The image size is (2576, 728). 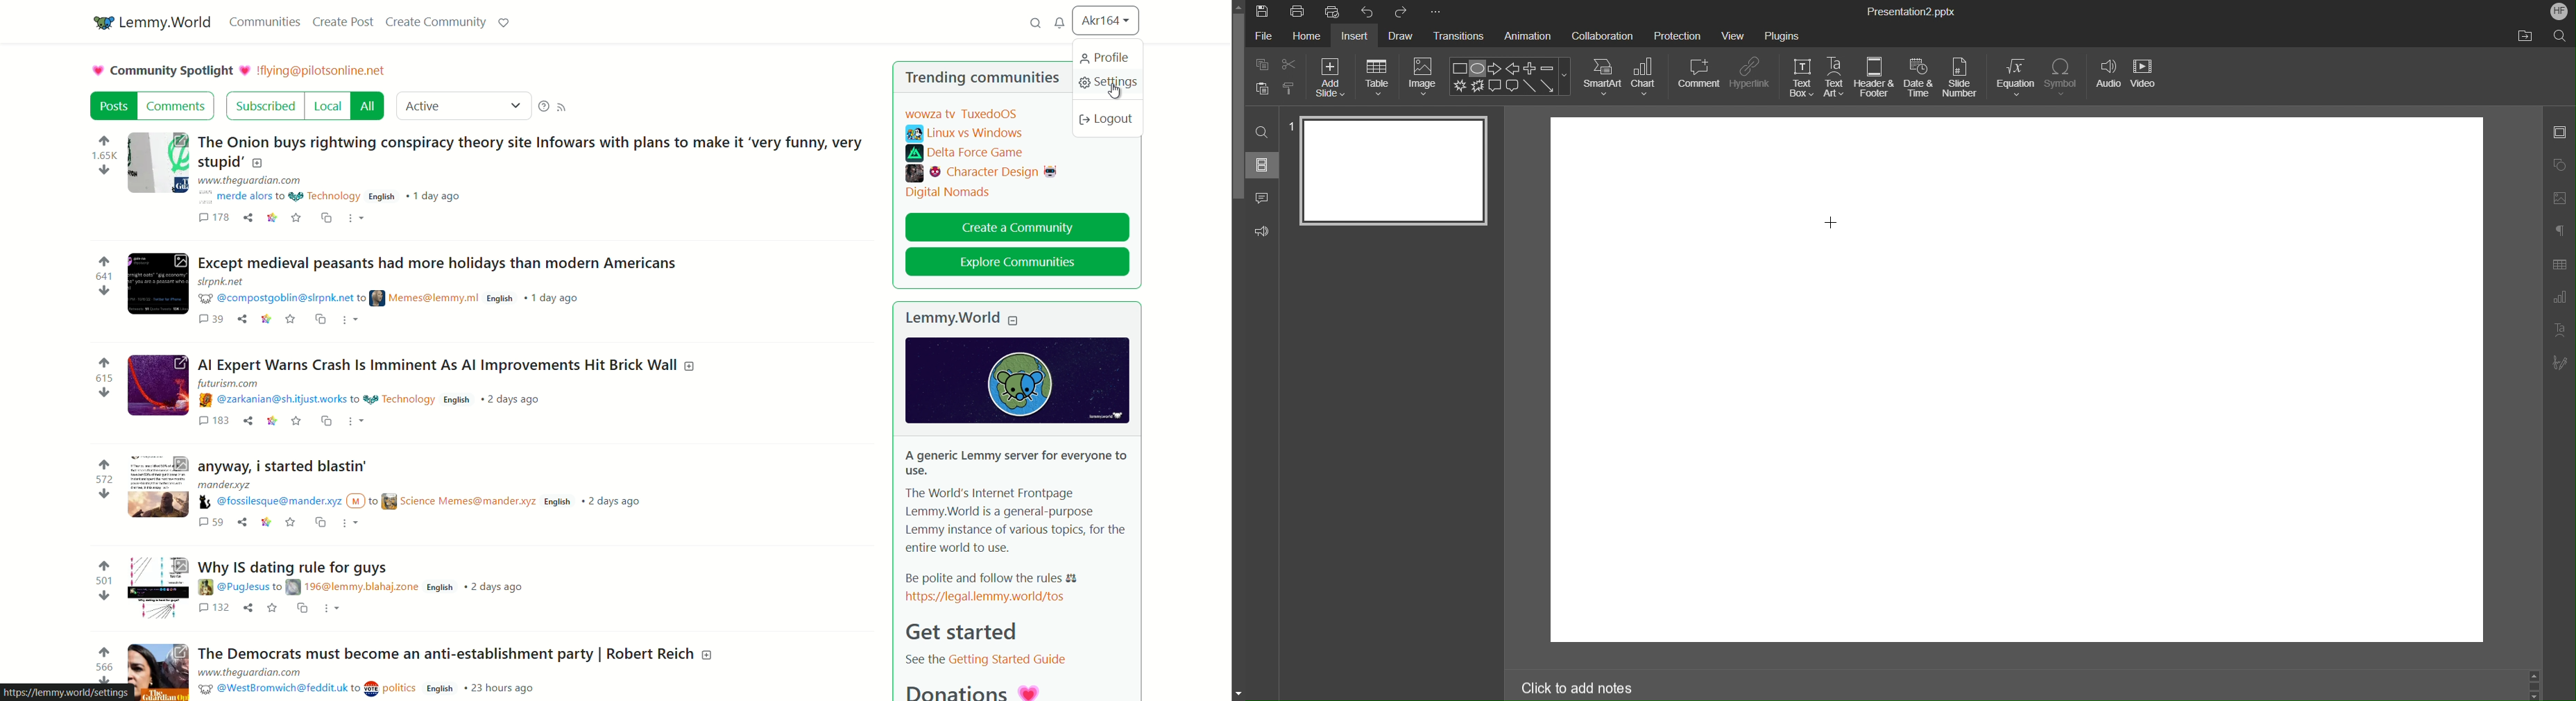 I want to click on Text Art, so click(x=2561, y=334).